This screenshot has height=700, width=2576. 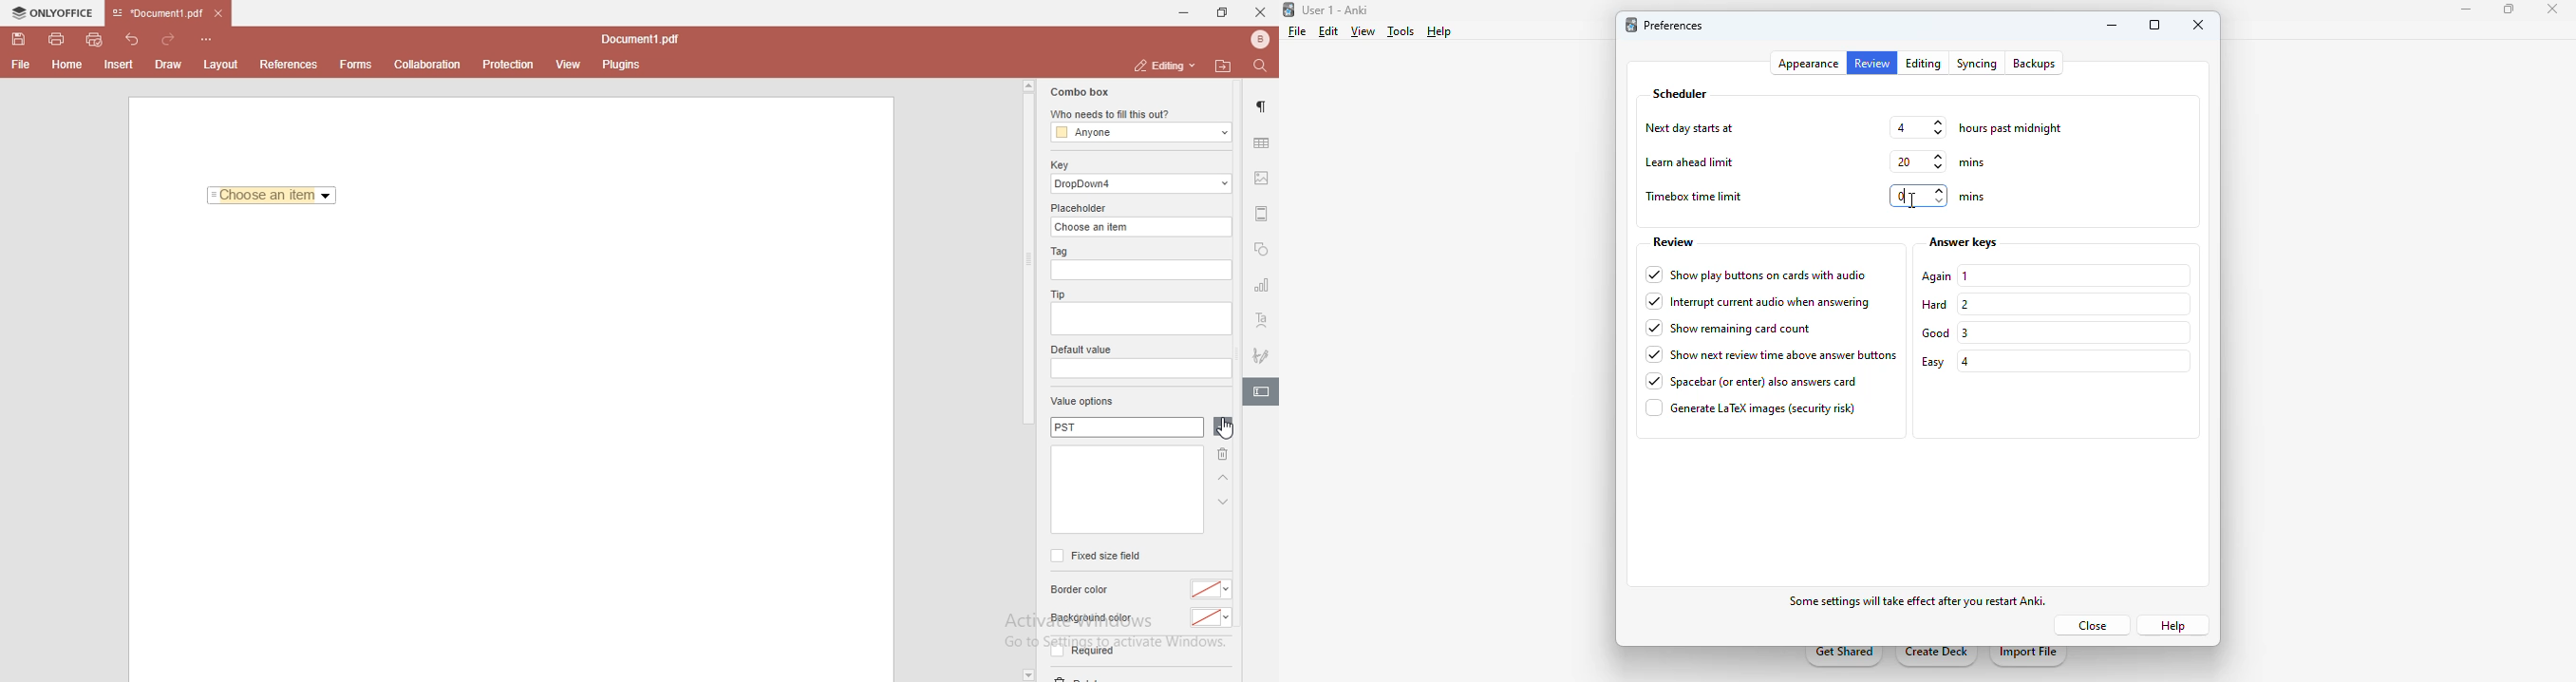 I want to click on close, so click(x=2198, y=25).